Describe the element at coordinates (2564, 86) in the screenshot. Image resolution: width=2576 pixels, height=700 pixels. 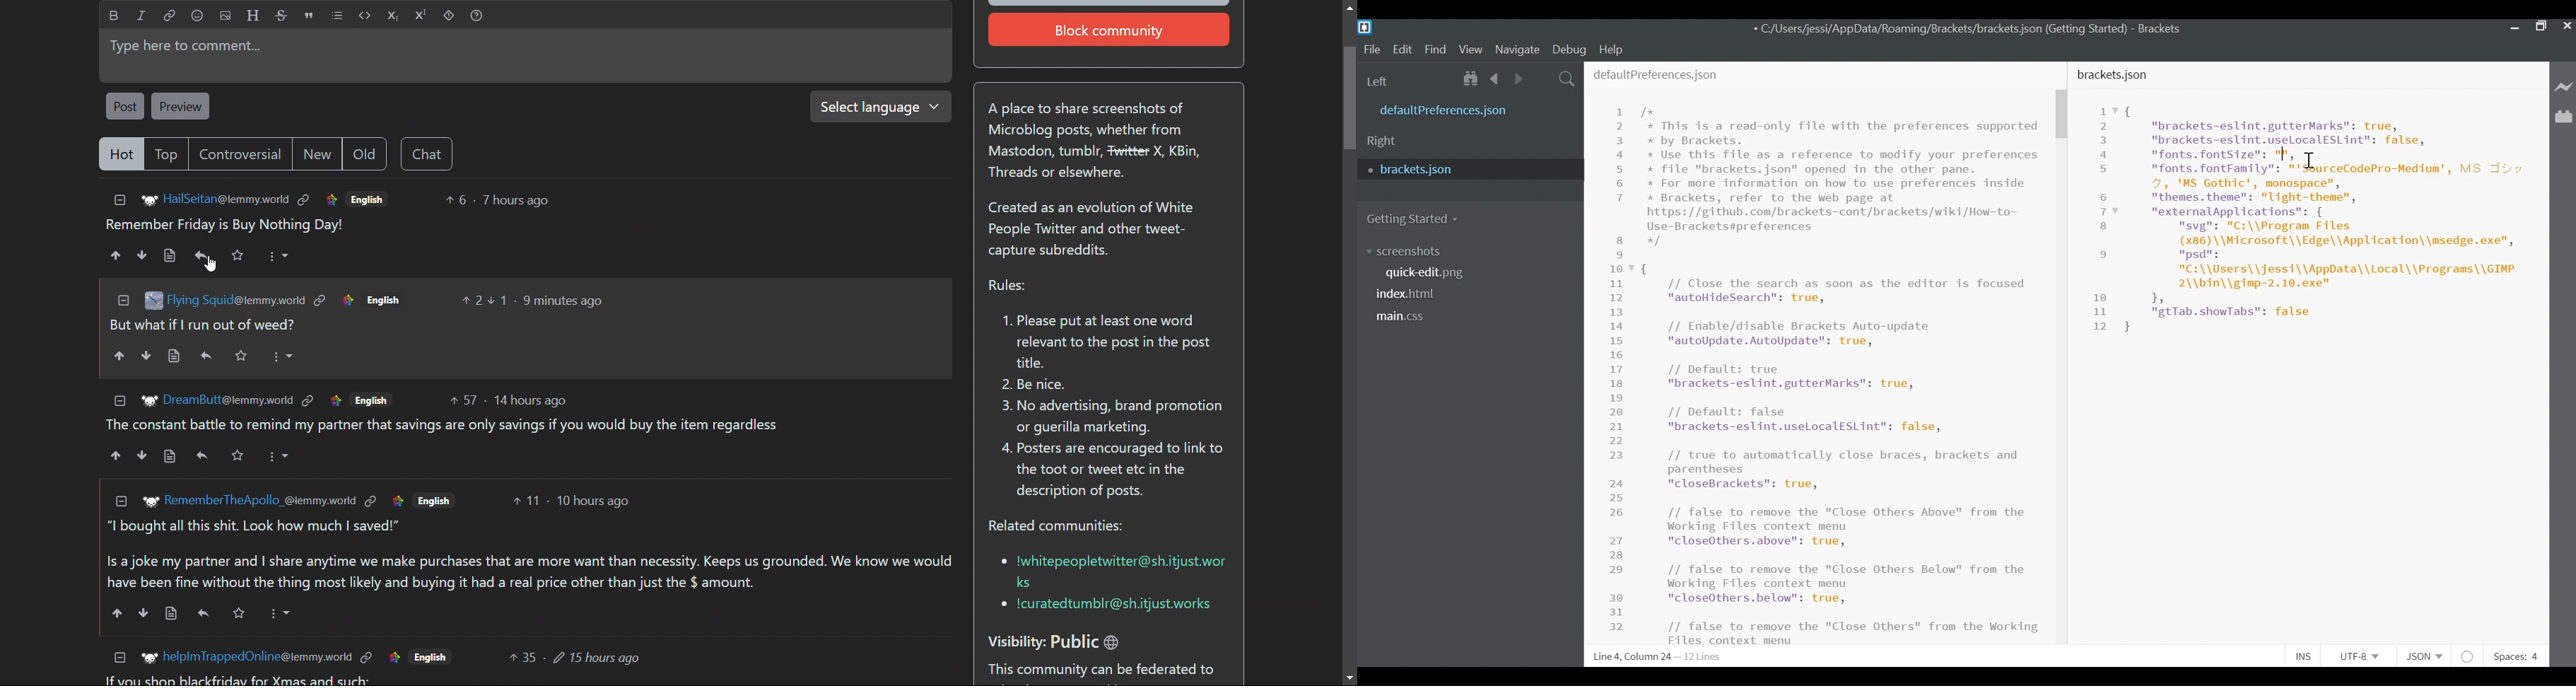
I see `Live Preview` at that location.